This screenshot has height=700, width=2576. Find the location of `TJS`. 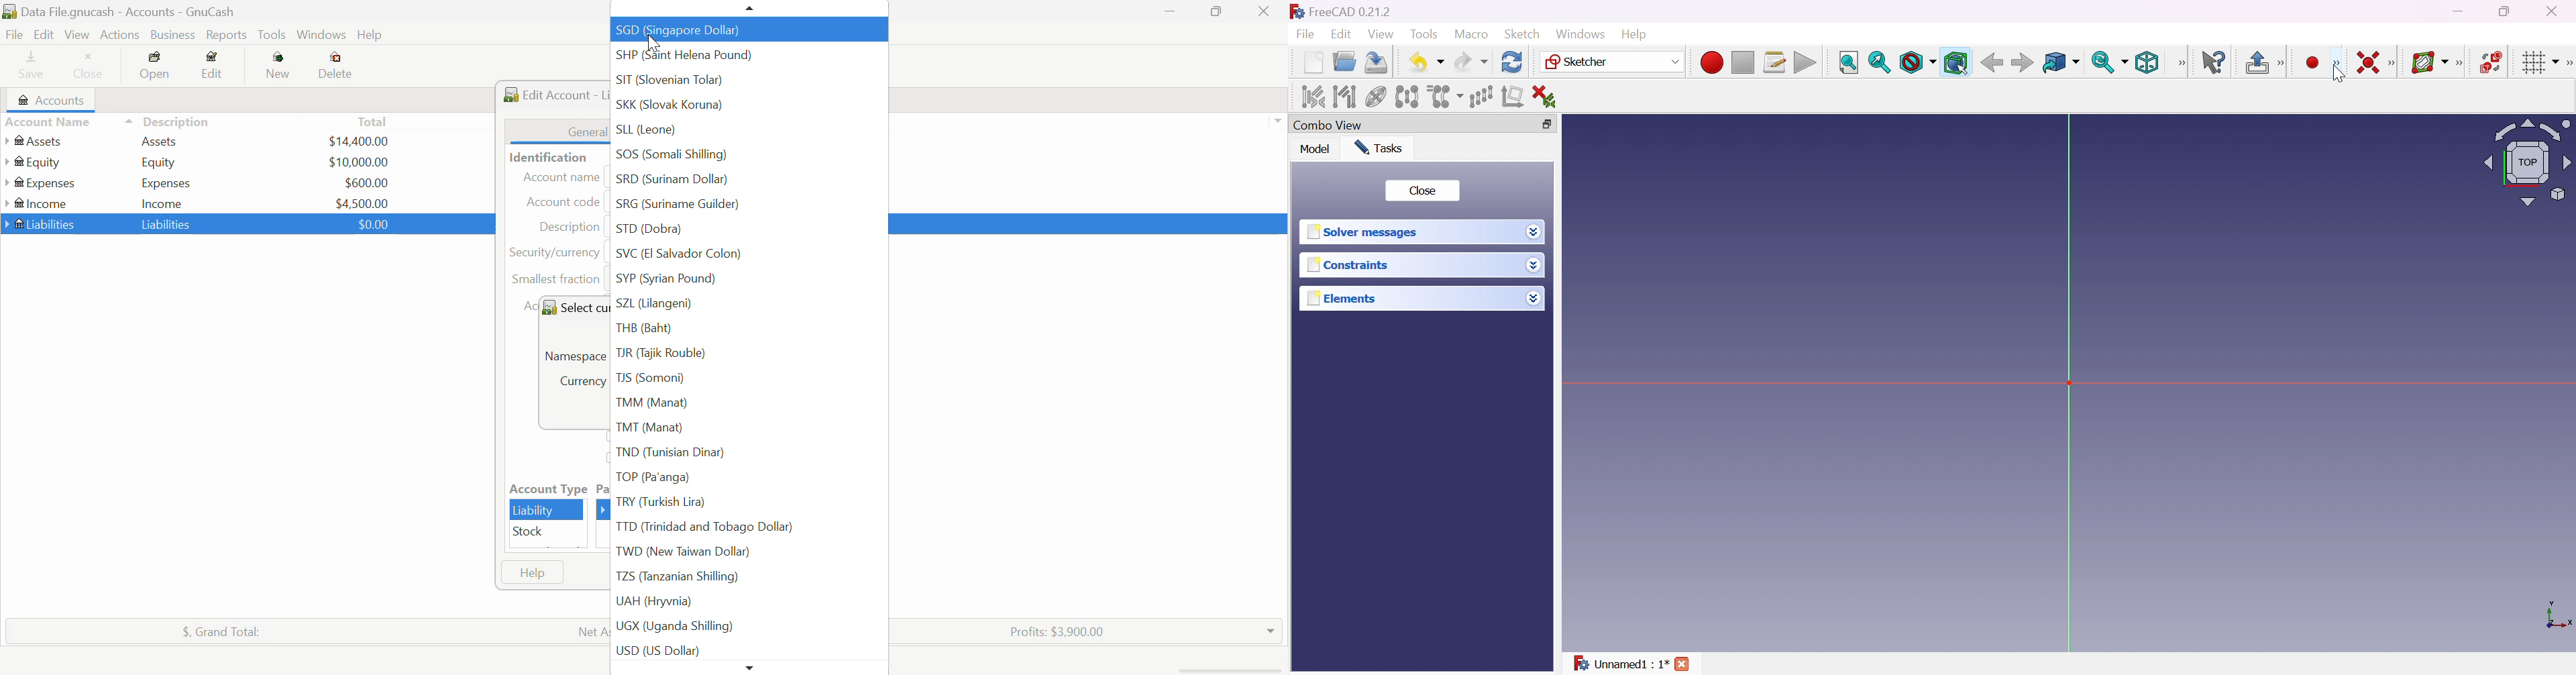

TJS is located at coordinates (746, 378).